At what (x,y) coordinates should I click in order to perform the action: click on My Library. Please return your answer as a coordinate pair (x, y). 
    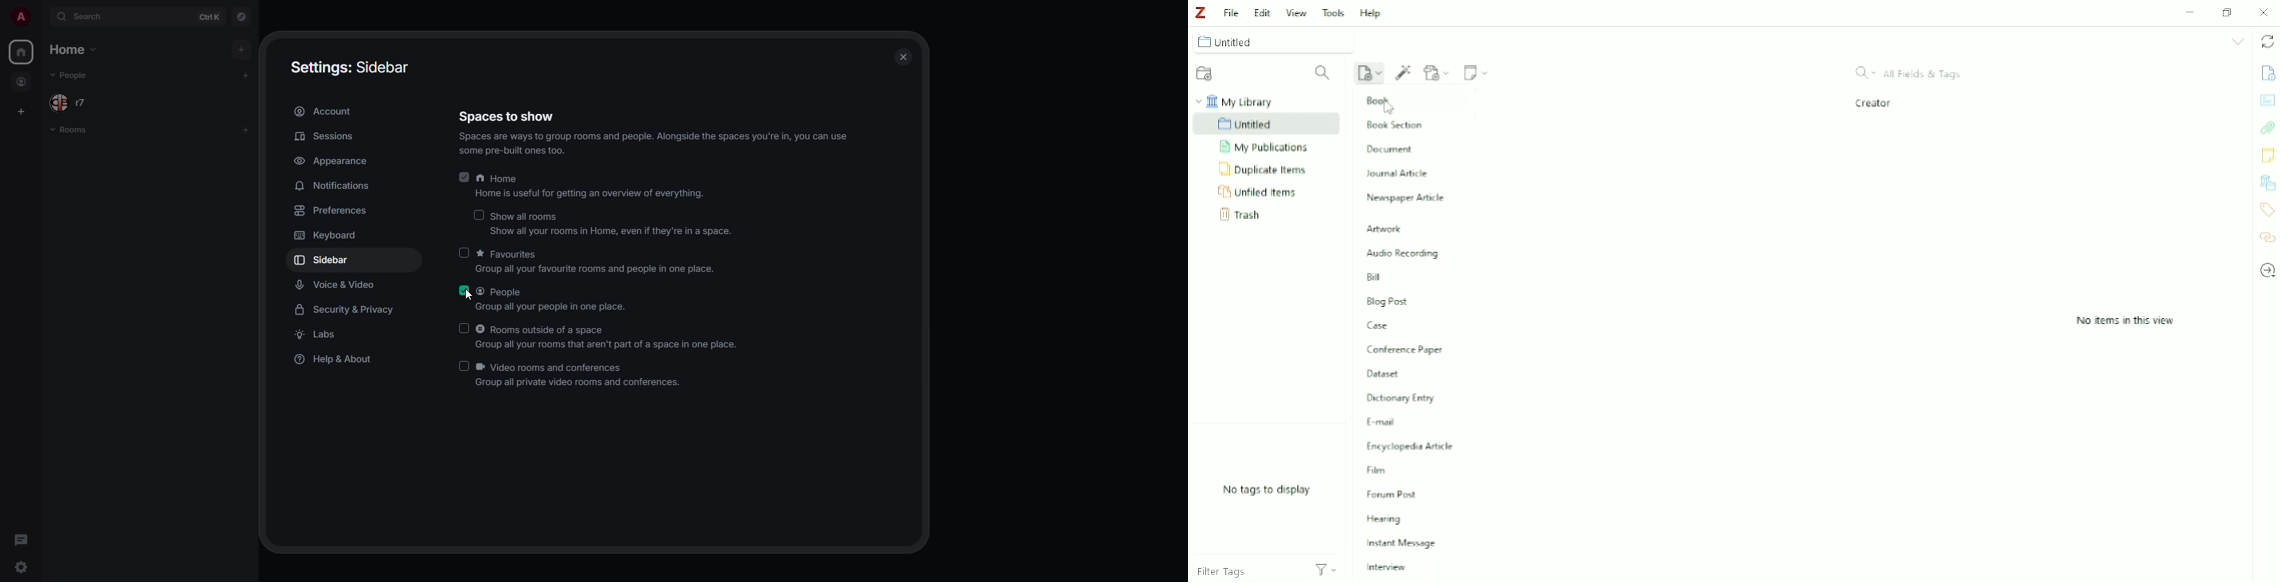
    Looking at the image, I should click on (1239, 101).